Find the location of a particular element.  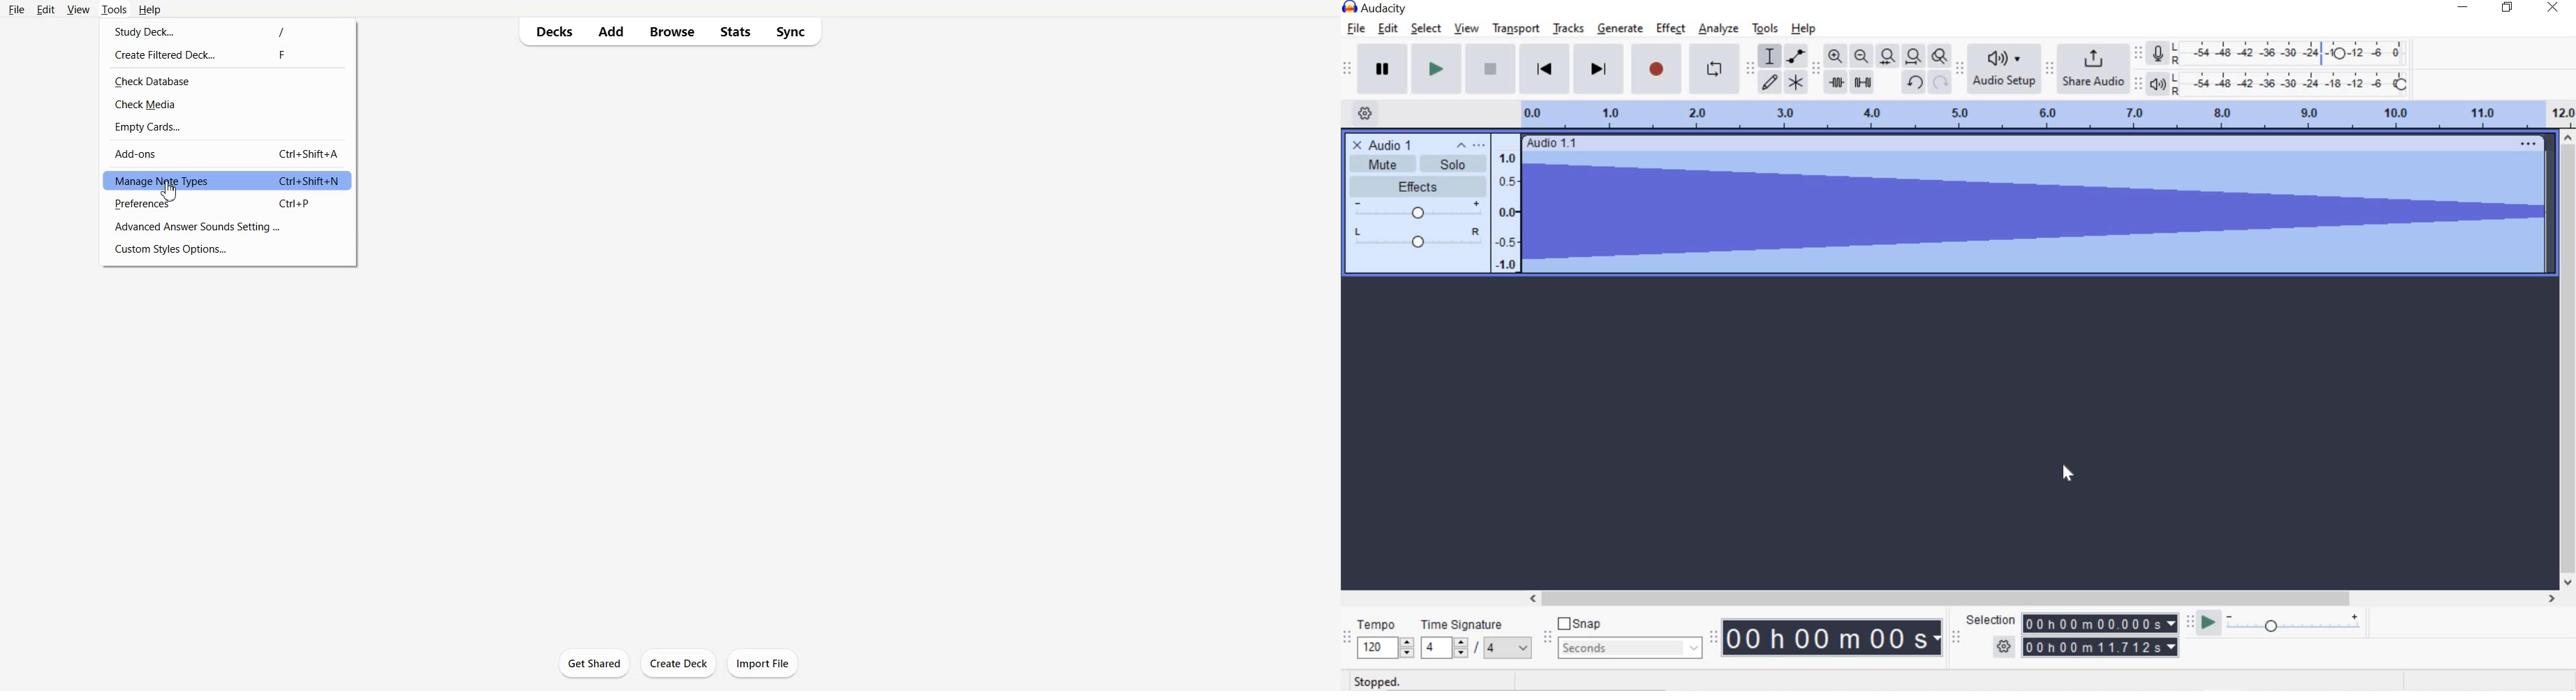

Zoom In is located at coordinates (1834, 57).